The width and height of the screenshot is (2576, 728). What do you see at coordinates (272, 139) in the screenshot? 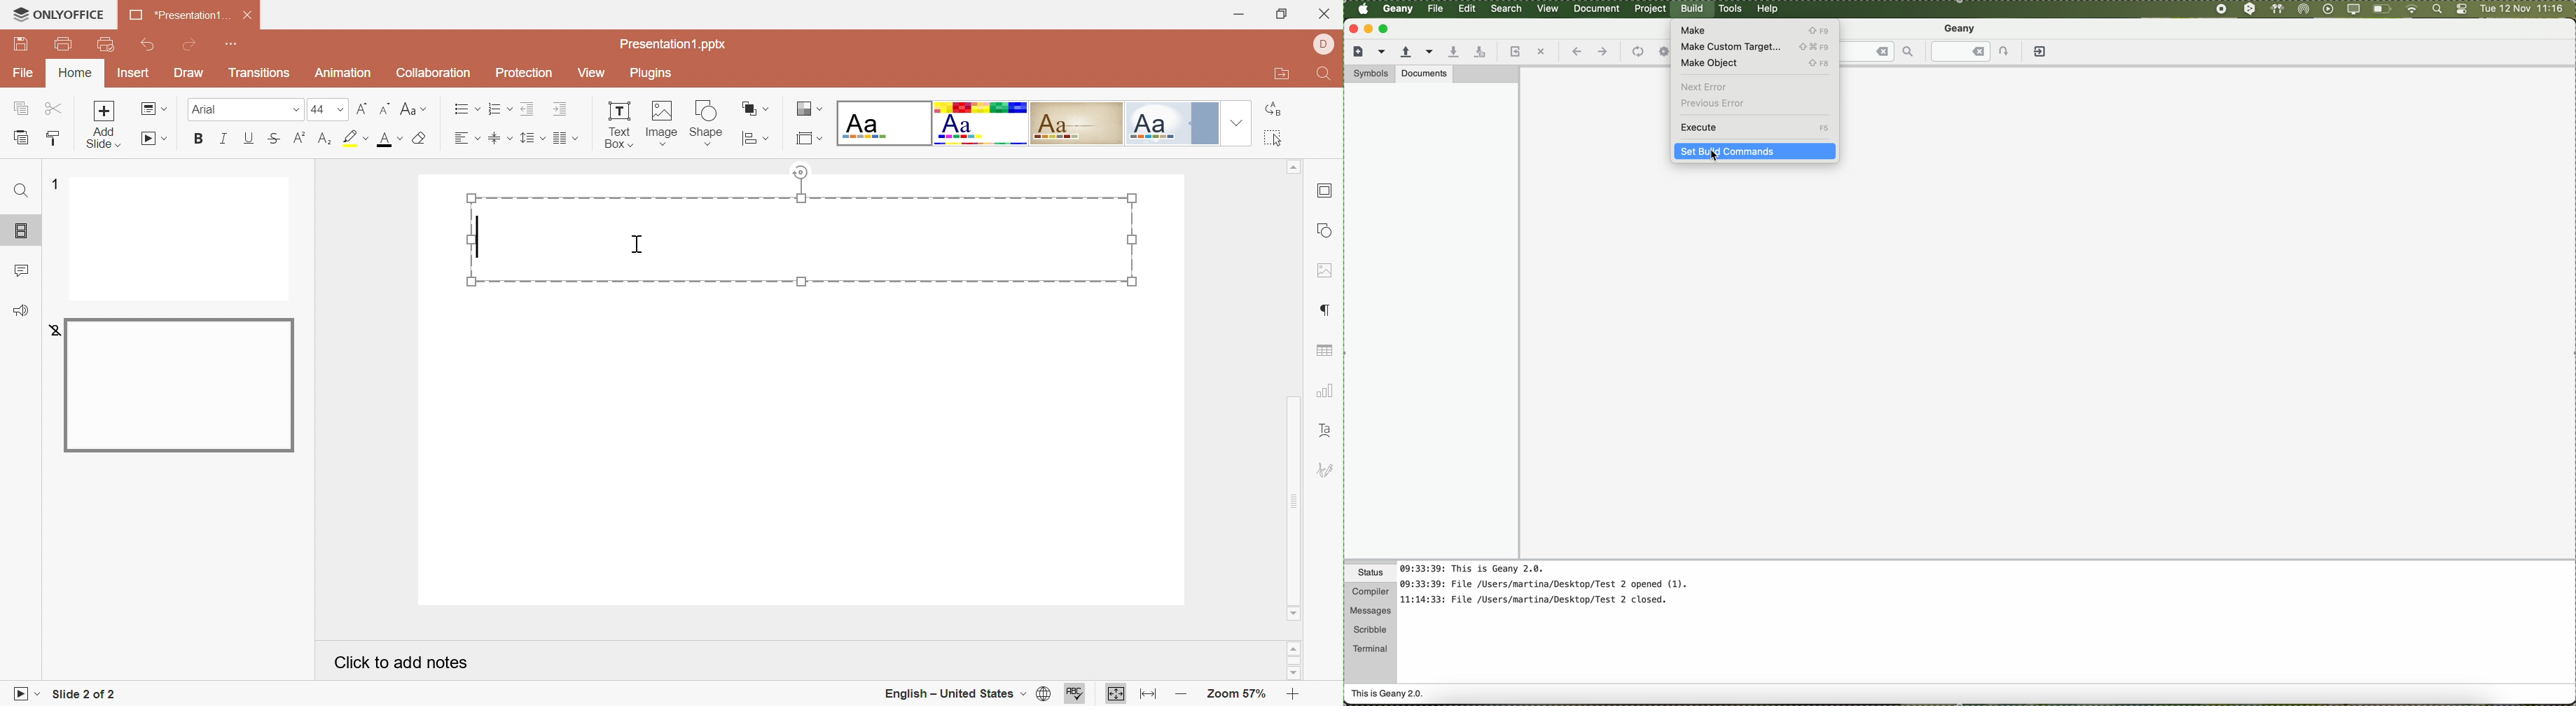
I see `Strikethrough` at bounding box center [272, 139].